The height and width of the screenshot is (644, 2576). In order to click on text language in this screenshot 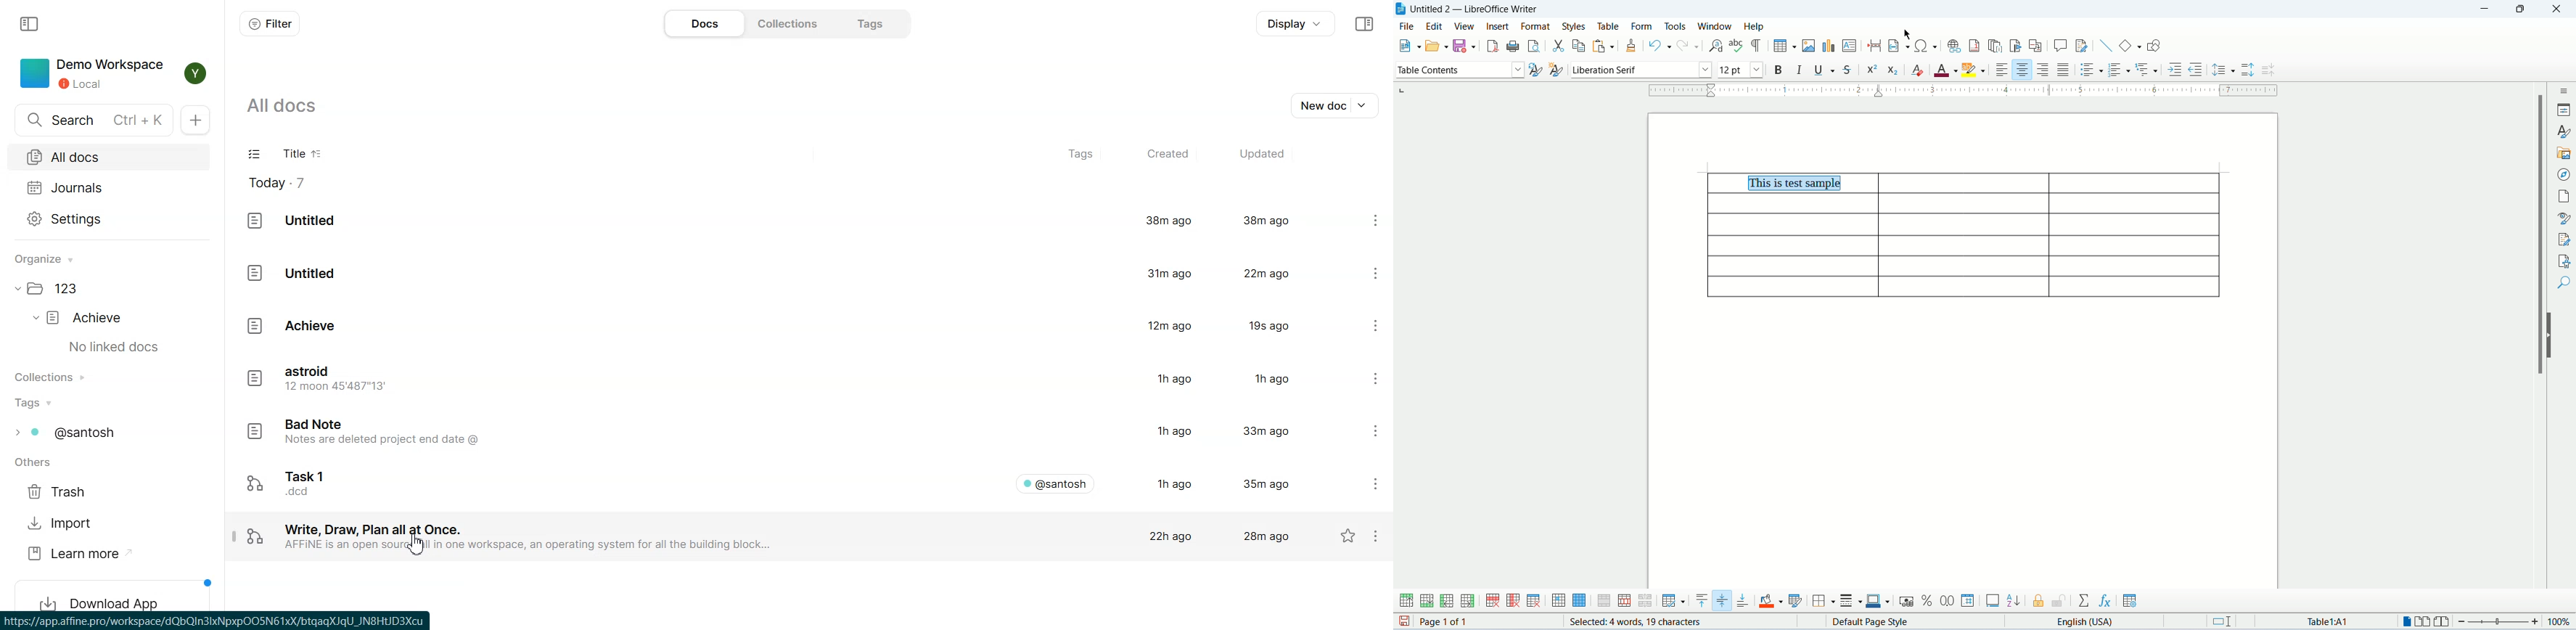, I will do `click(2090, 622)`.